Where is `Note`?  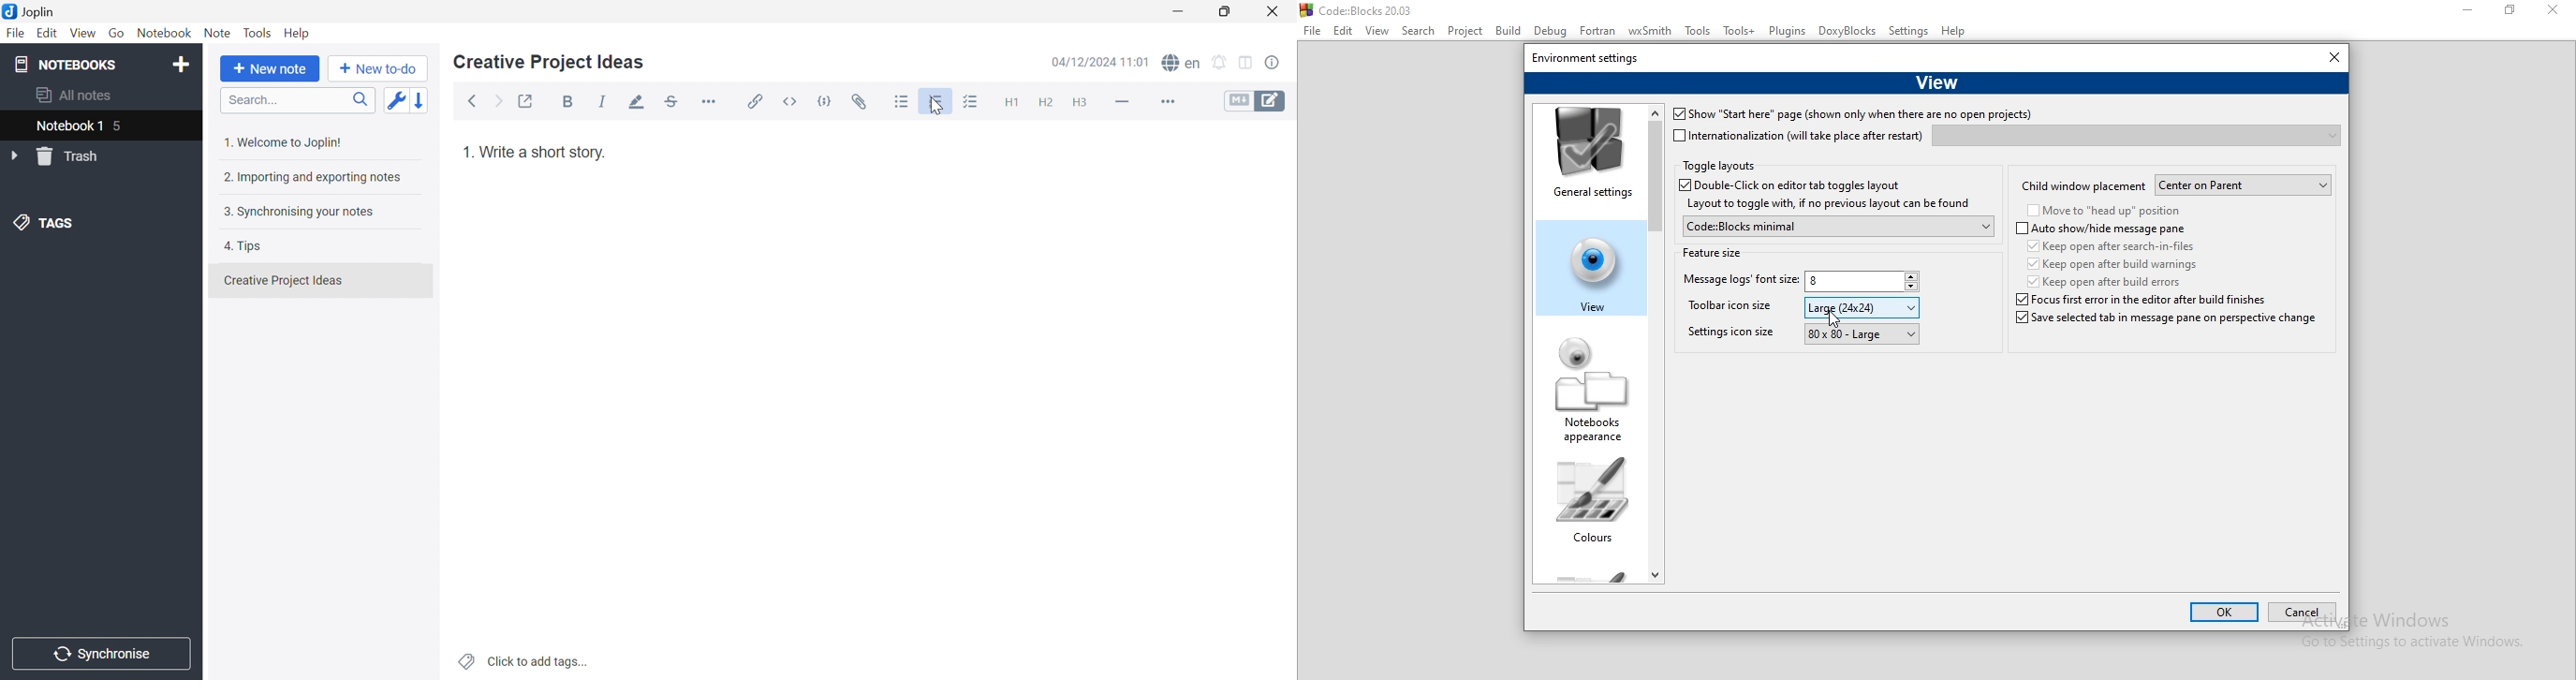
Note is located at coordinates (216, 34).